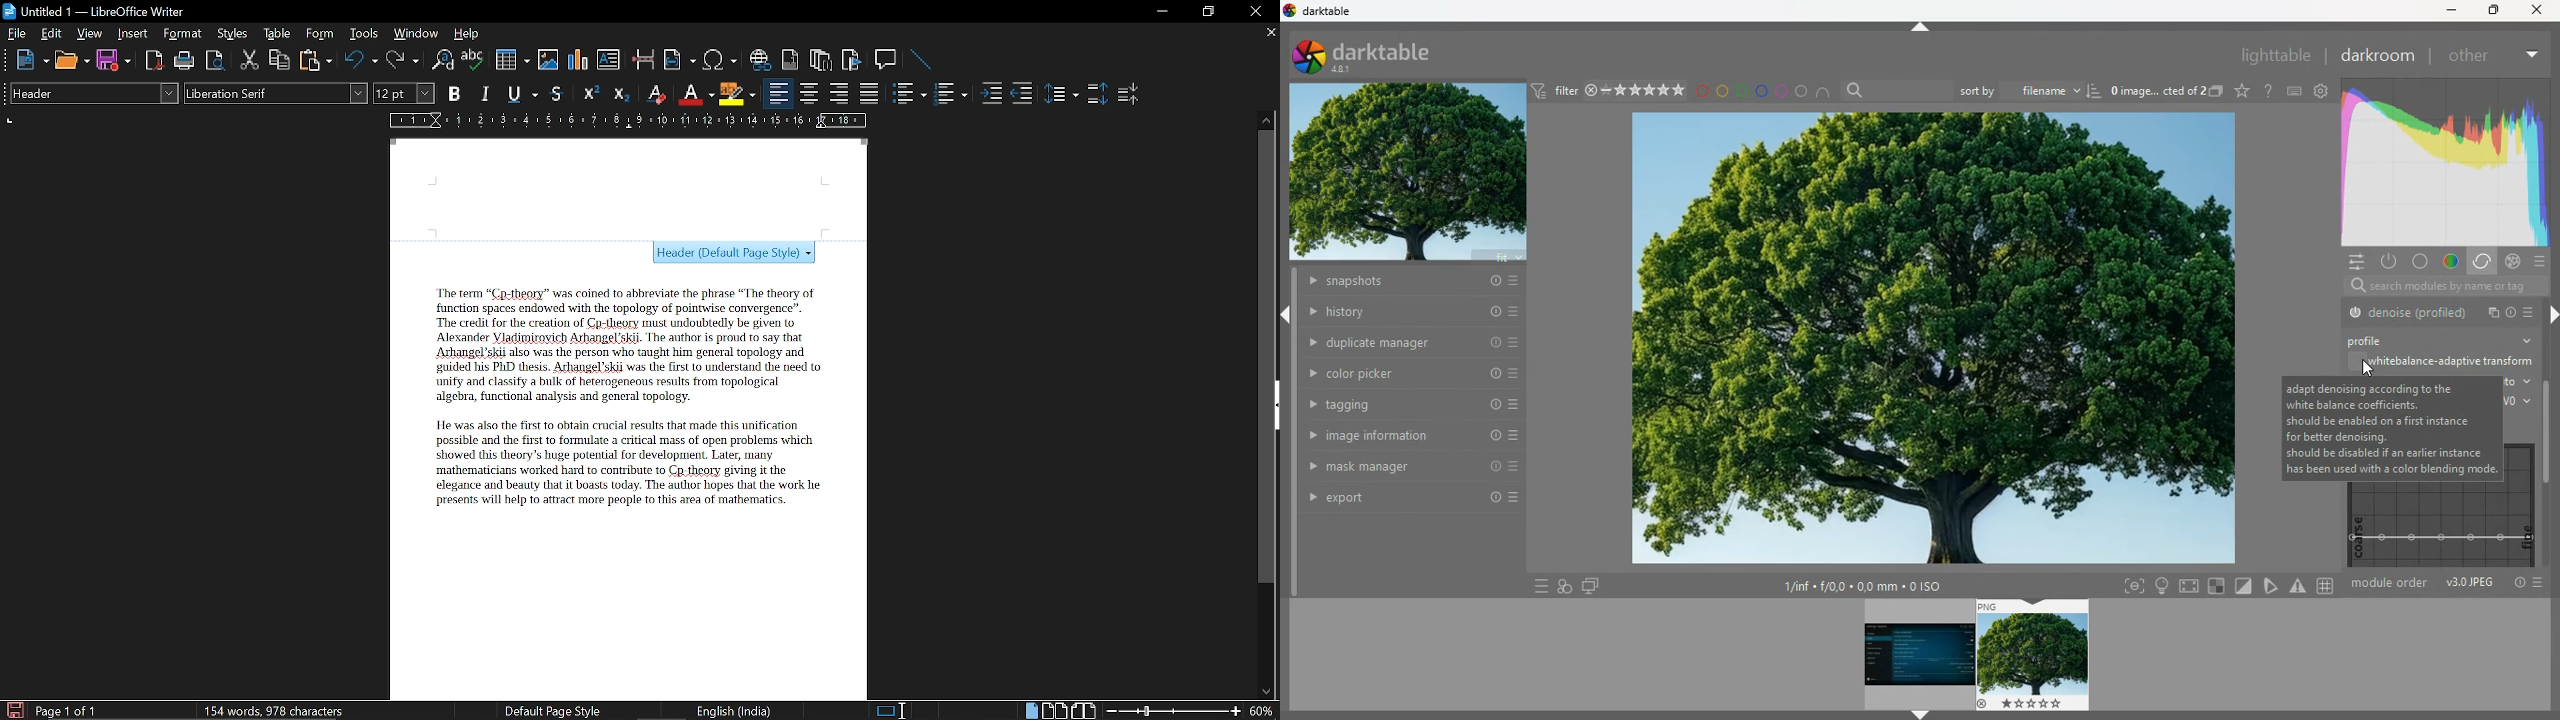 This screenshot has height=728, width=2576. What do you see at coordinates (2392, 428) in the screenshot?
I see `description` at bounding box center [2392, 428].